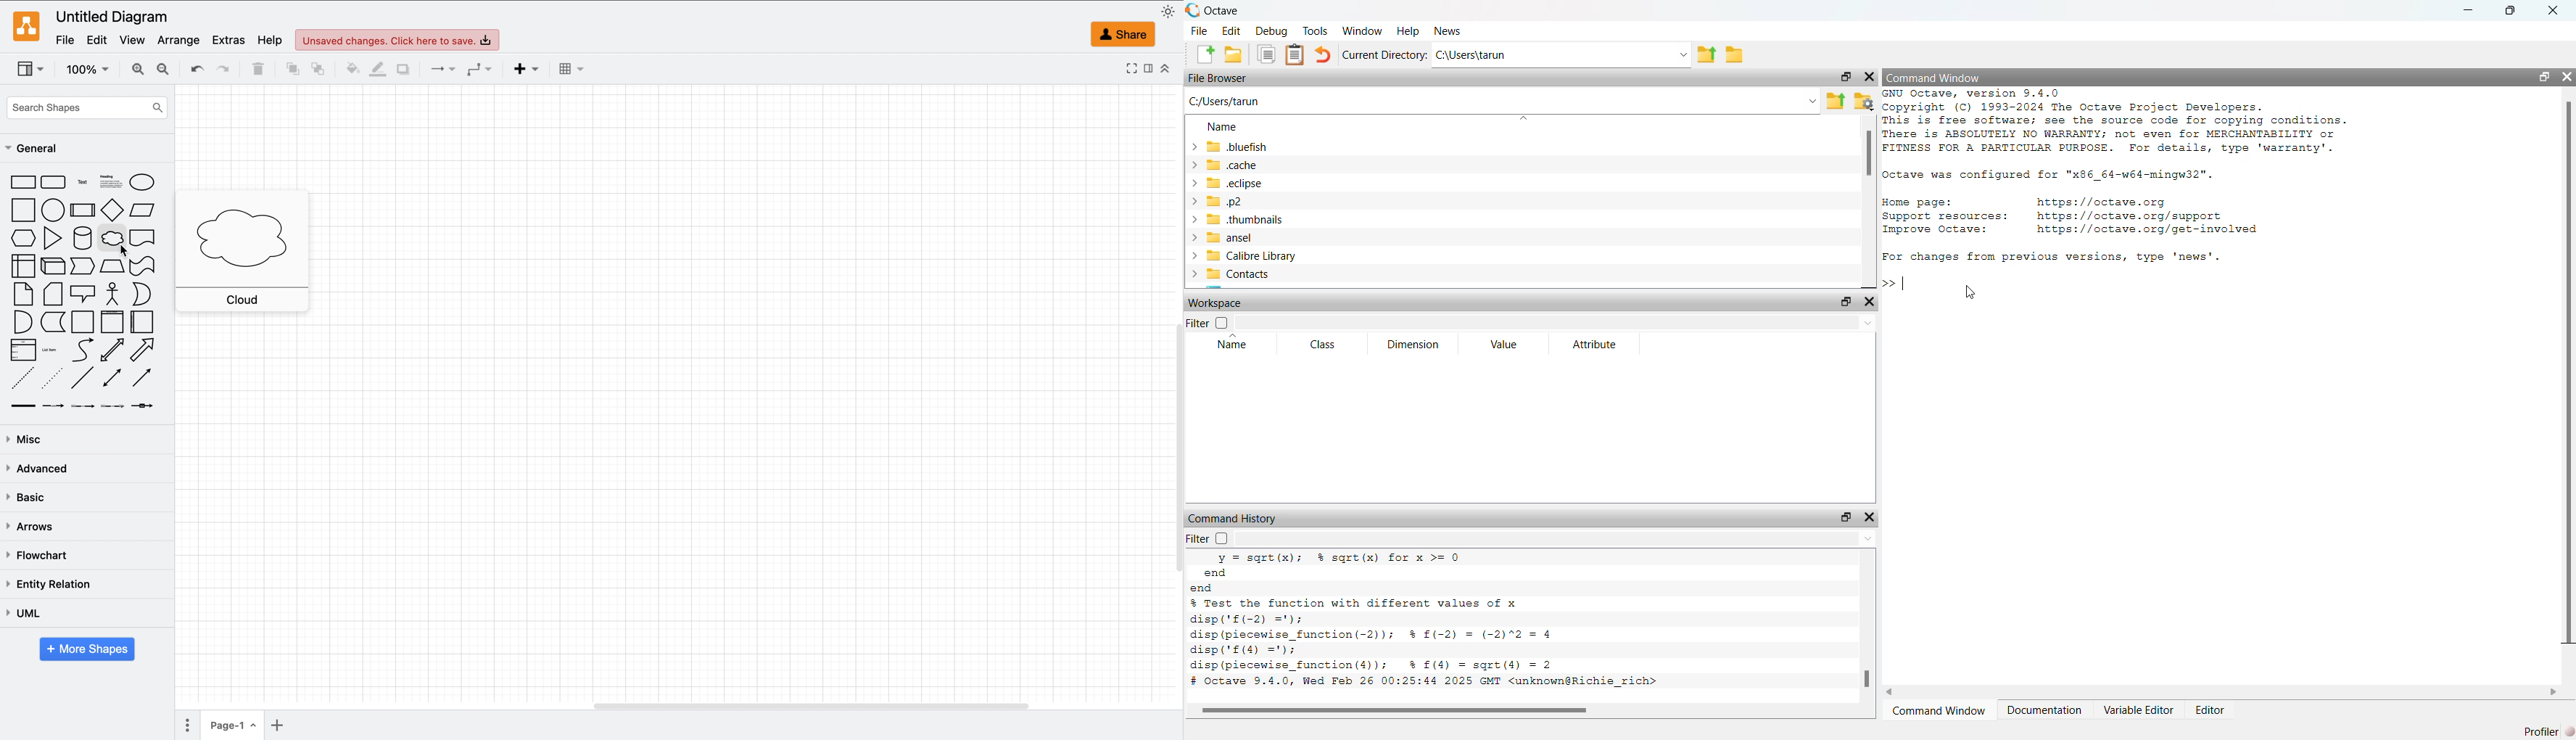  I want to click on Paste, so click(1295, 54).